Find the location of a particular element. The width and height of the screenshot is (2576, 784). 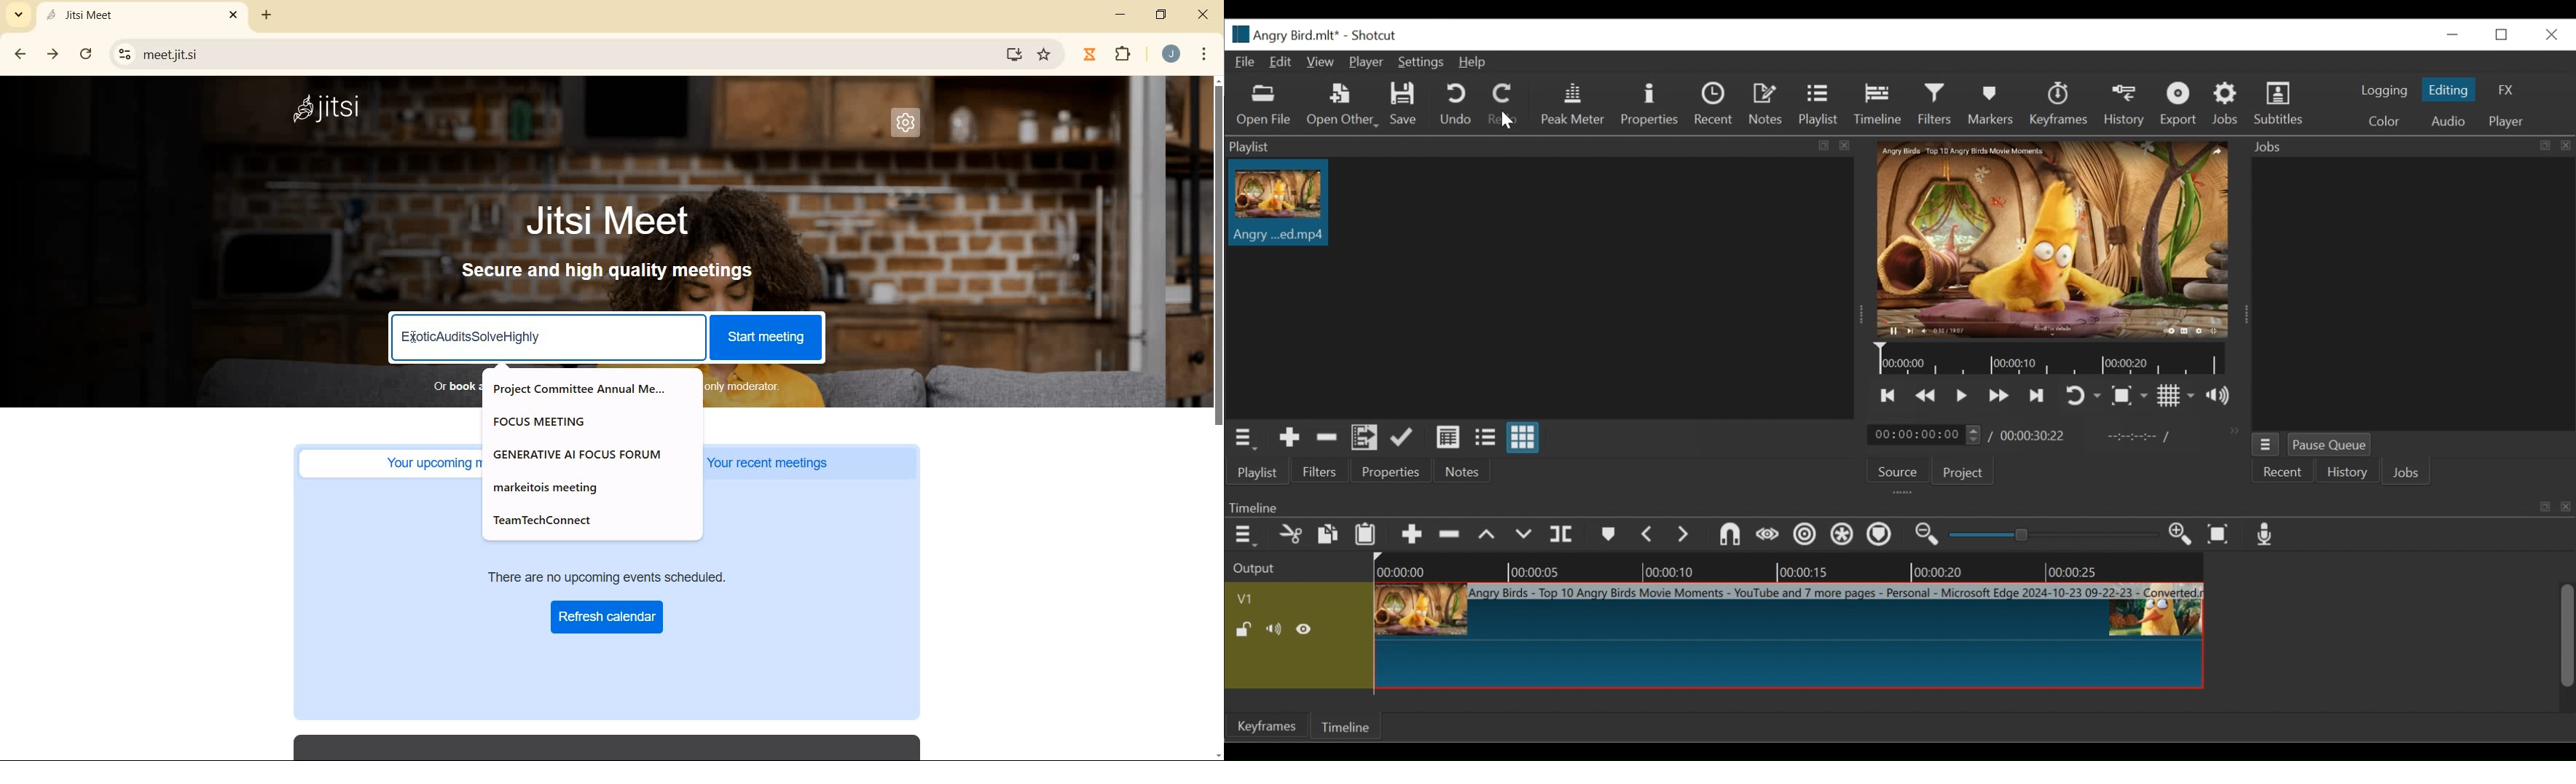

Open Files is located at coordinates (1265, 106).